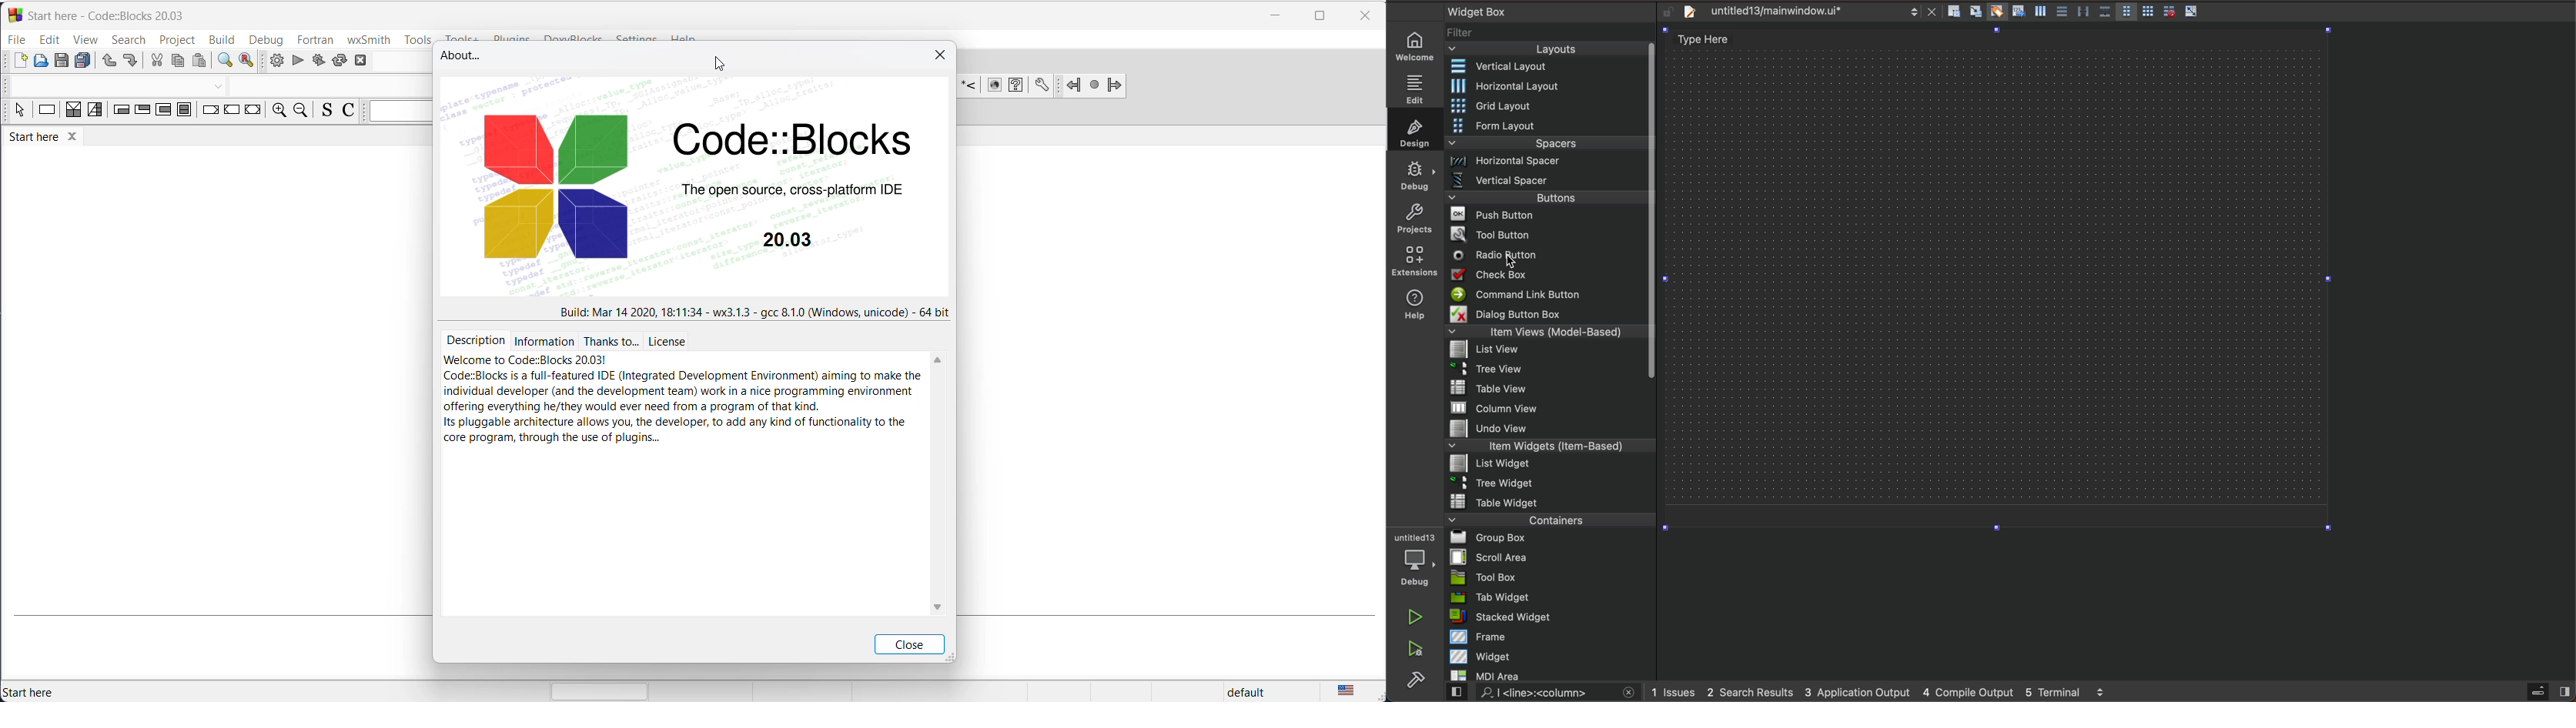 This screenshot has height=728, width=2576. Describe the element at coordinates (50, 40) in the screenshot. I see `edit` at that location.